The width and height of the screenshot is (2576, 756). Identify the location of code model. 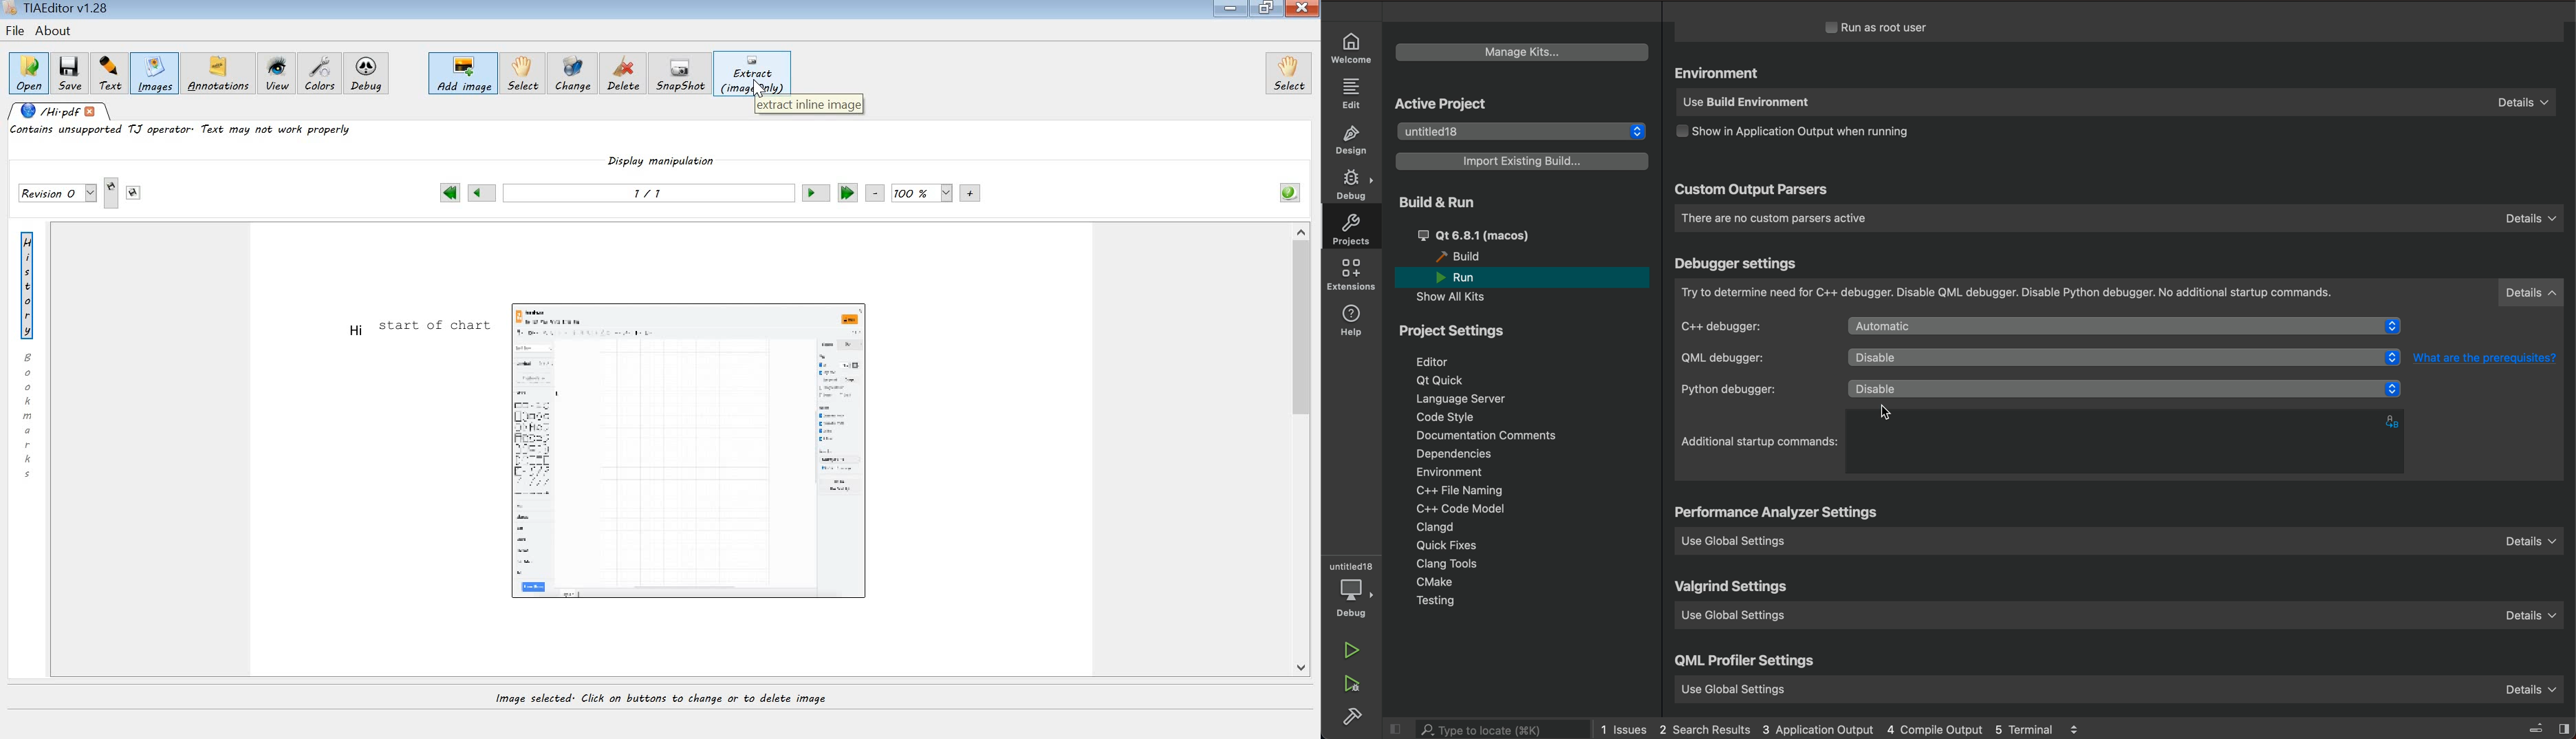
(1455, 508).